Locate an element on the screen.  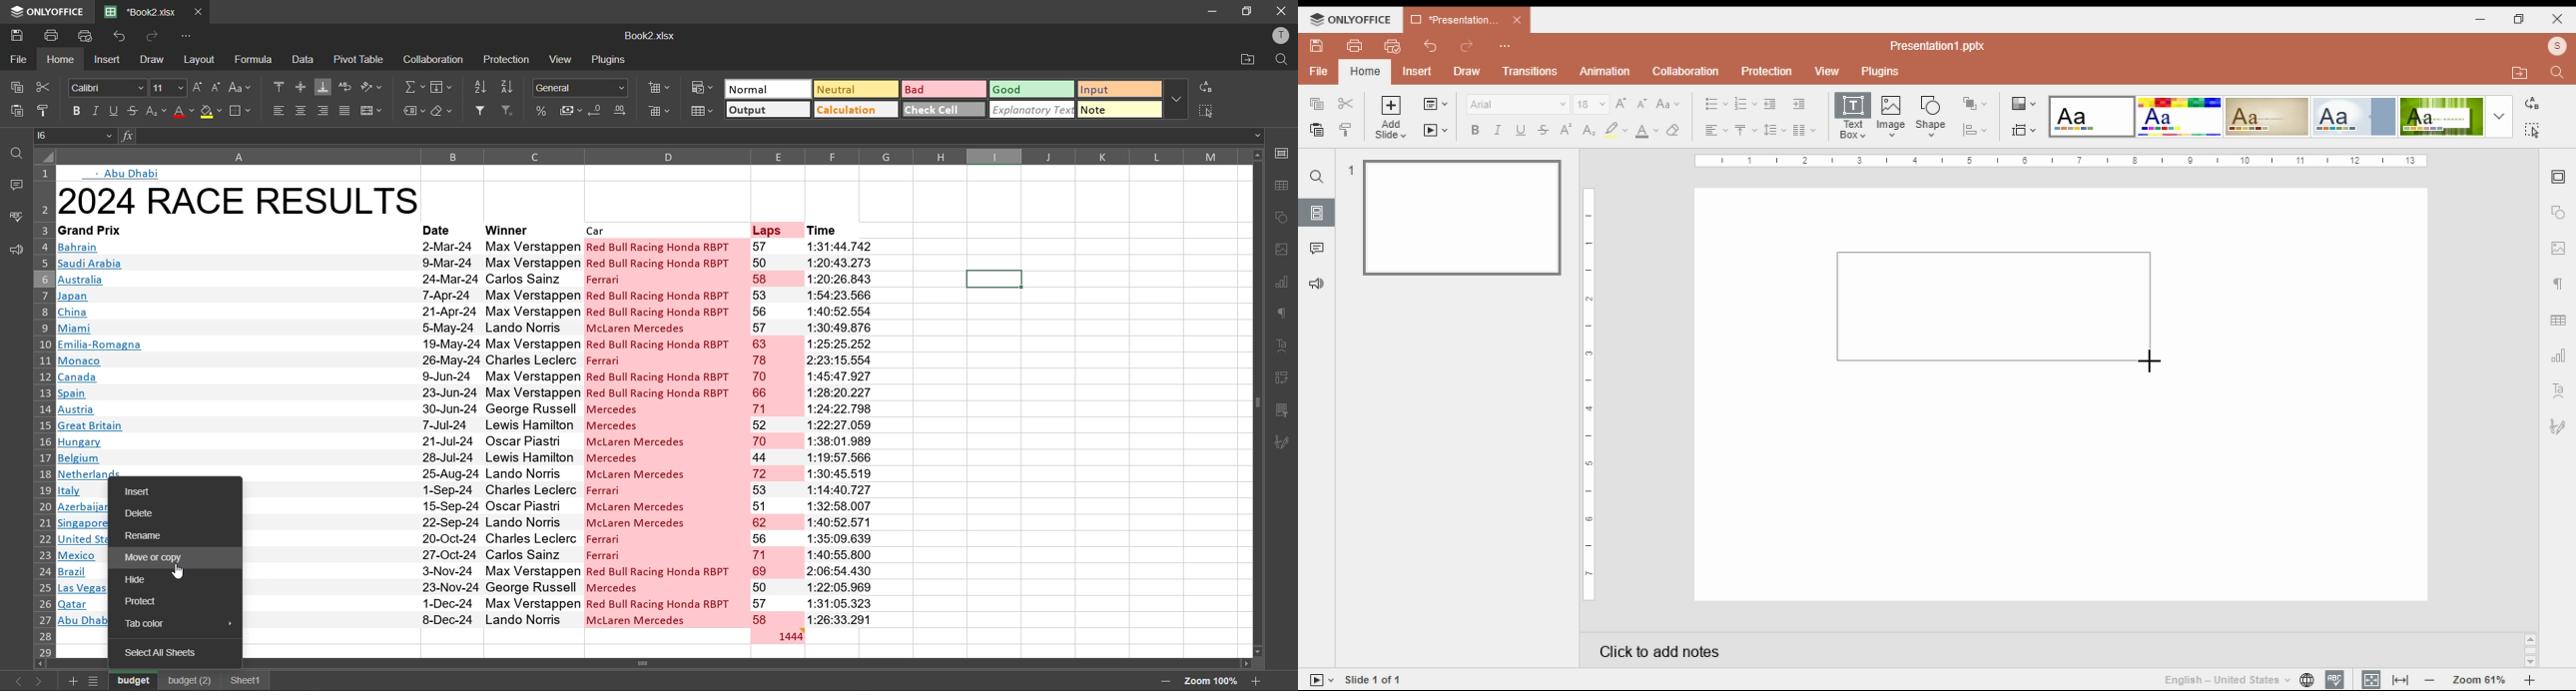
formula is located at coordinates (255, 59).